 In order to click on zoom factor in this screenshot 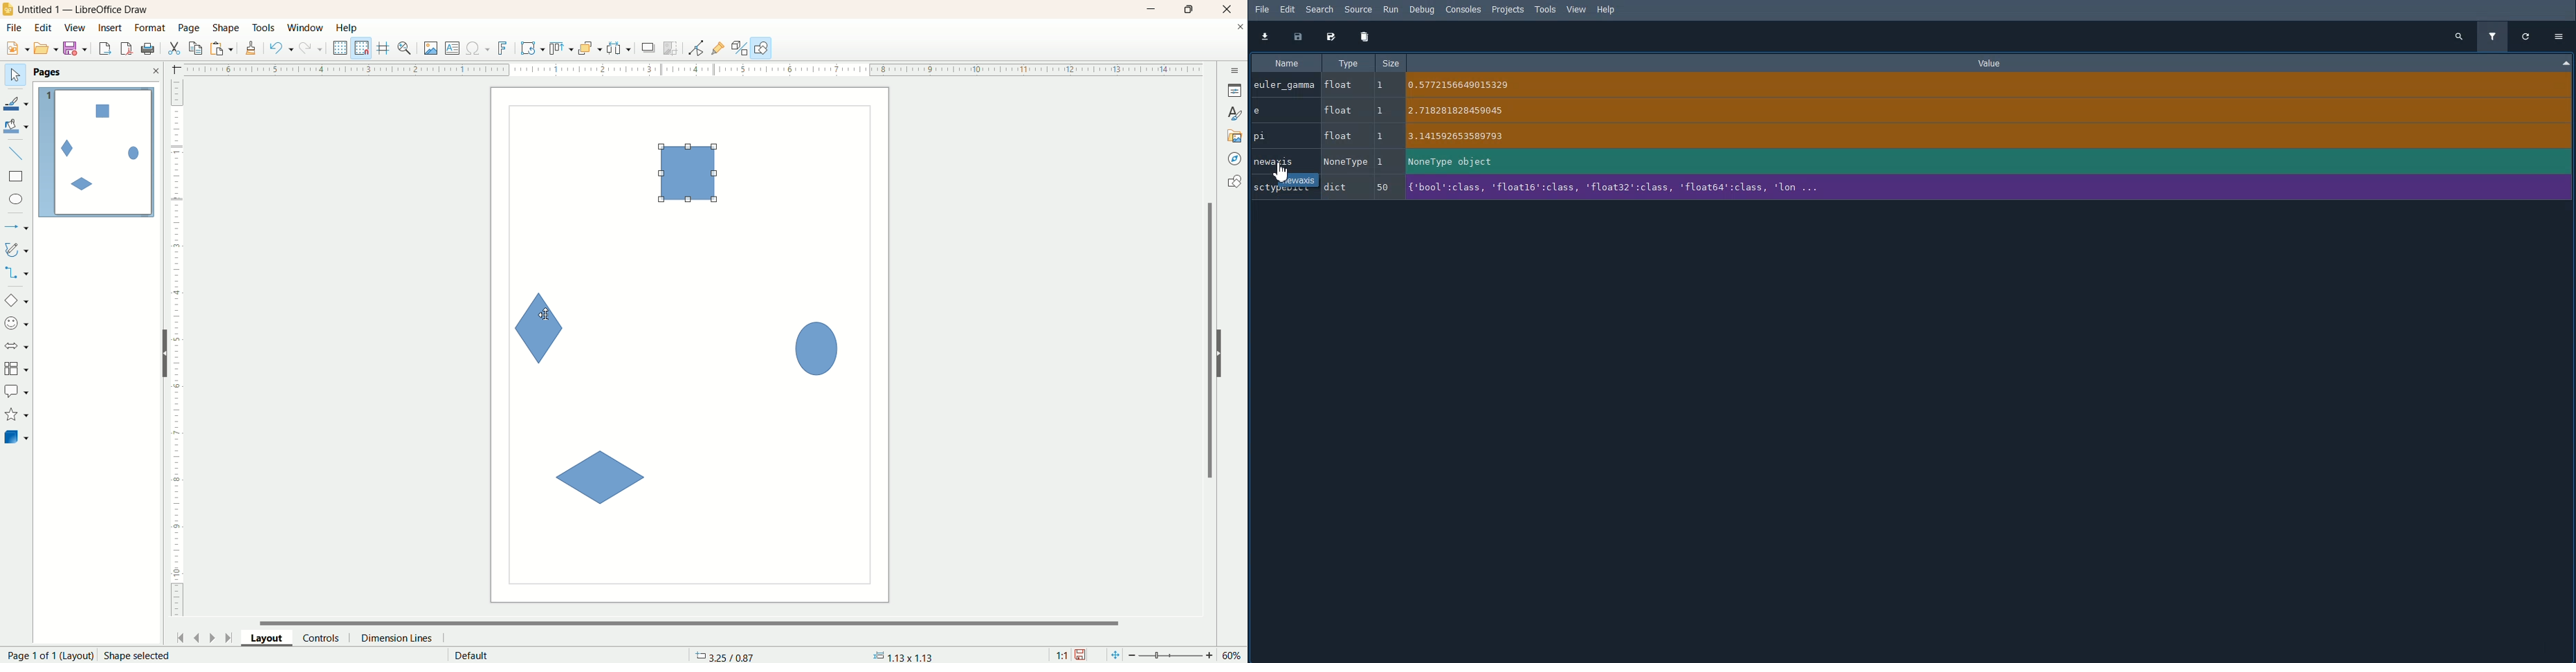, I will do `click(1173, 656)`.